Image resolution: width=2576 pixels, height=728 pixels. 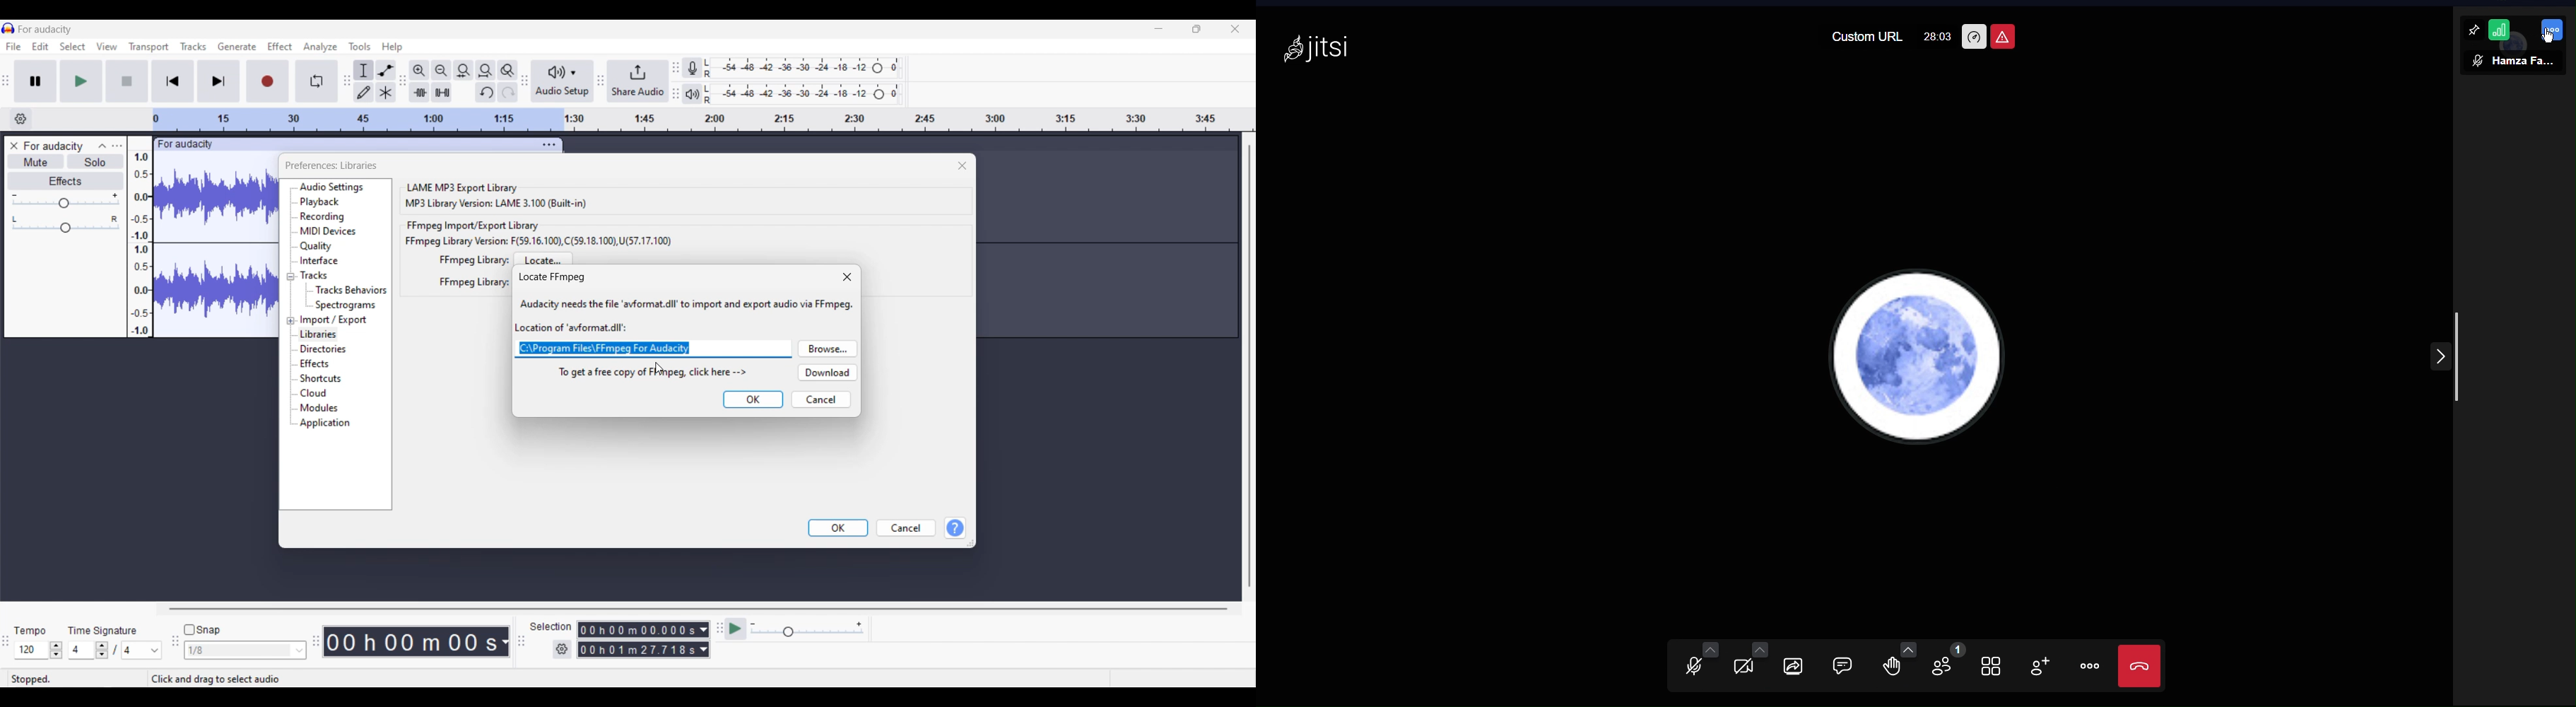 What do you see at coordinates (102, 631) in the screenshot?
I see `time signature` at bounding box center [102, 631].